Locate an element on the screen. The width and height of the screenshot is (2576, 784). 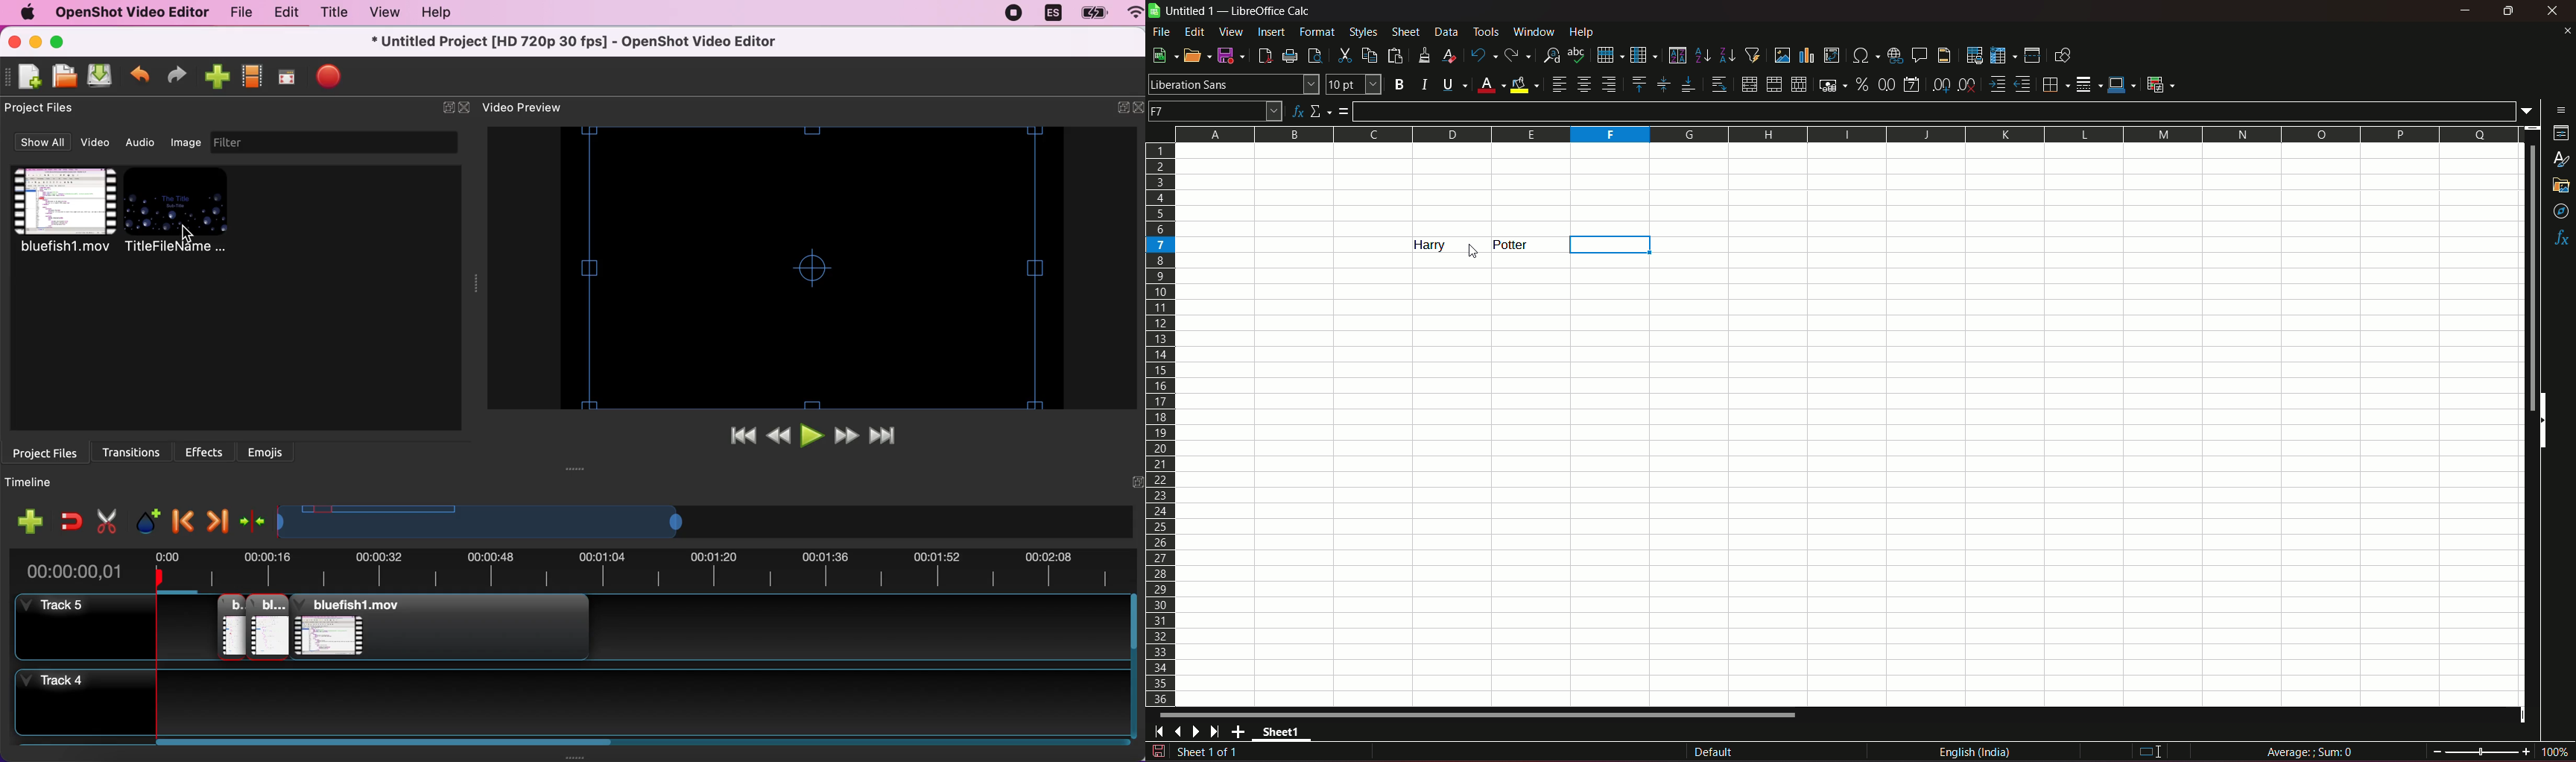
styles is located at coordinates (2563, 160).